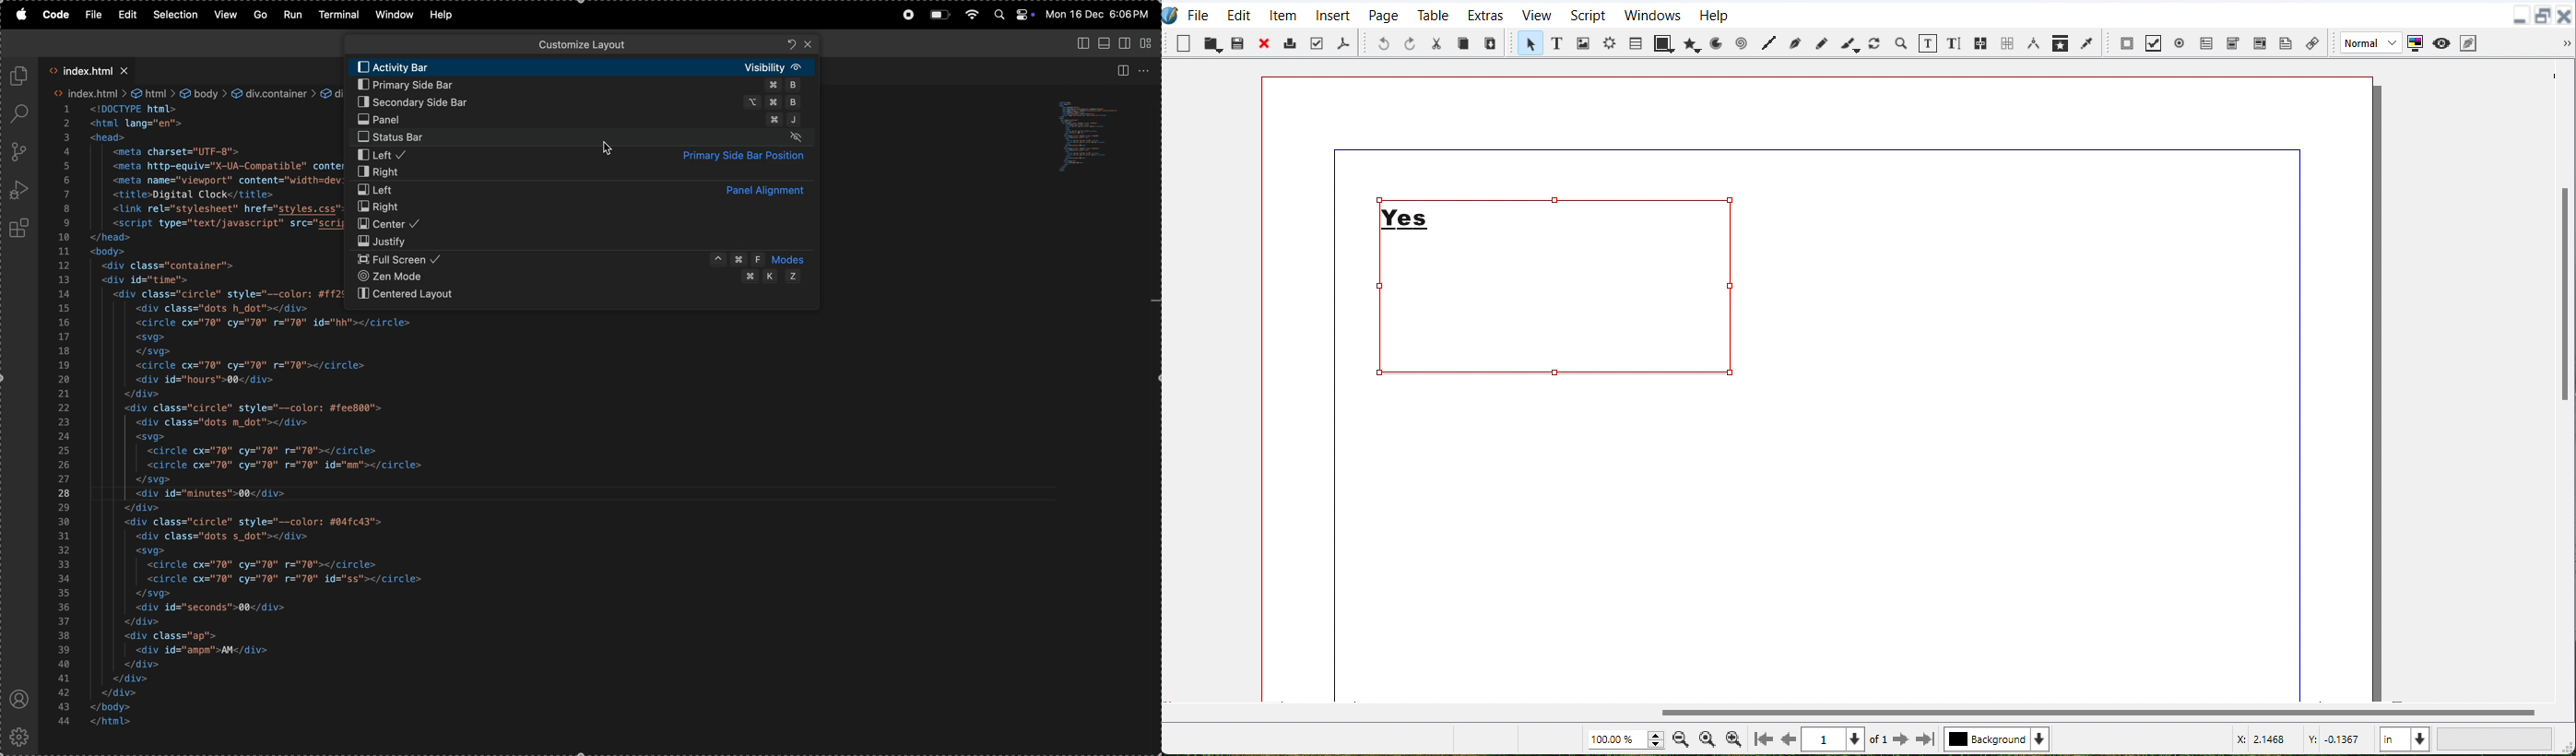 The width and height of the screenshot is (2576, 756). Describe the element at coordinates (2234, 41) in the screenshot. I see `PDF Combo box` at that location.